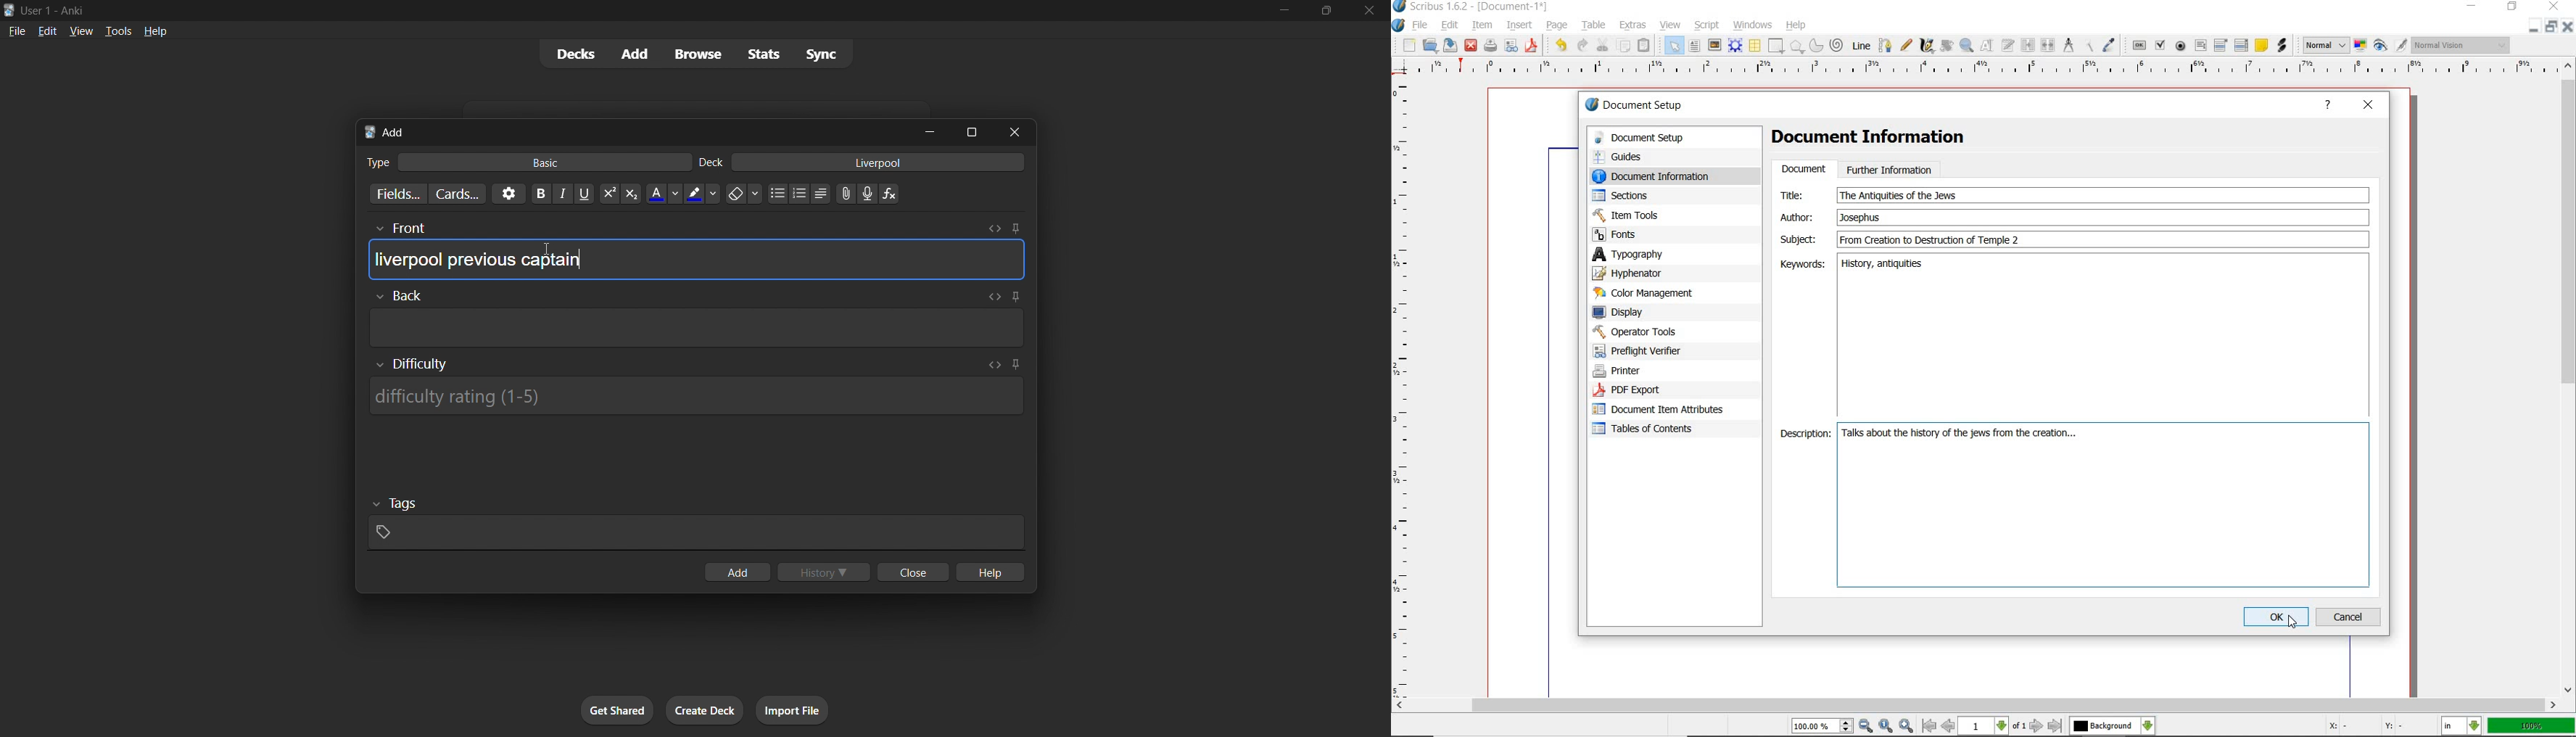  Describe the element at coordinates (1634, 25) in the screenshot. I see `extras` at that location.